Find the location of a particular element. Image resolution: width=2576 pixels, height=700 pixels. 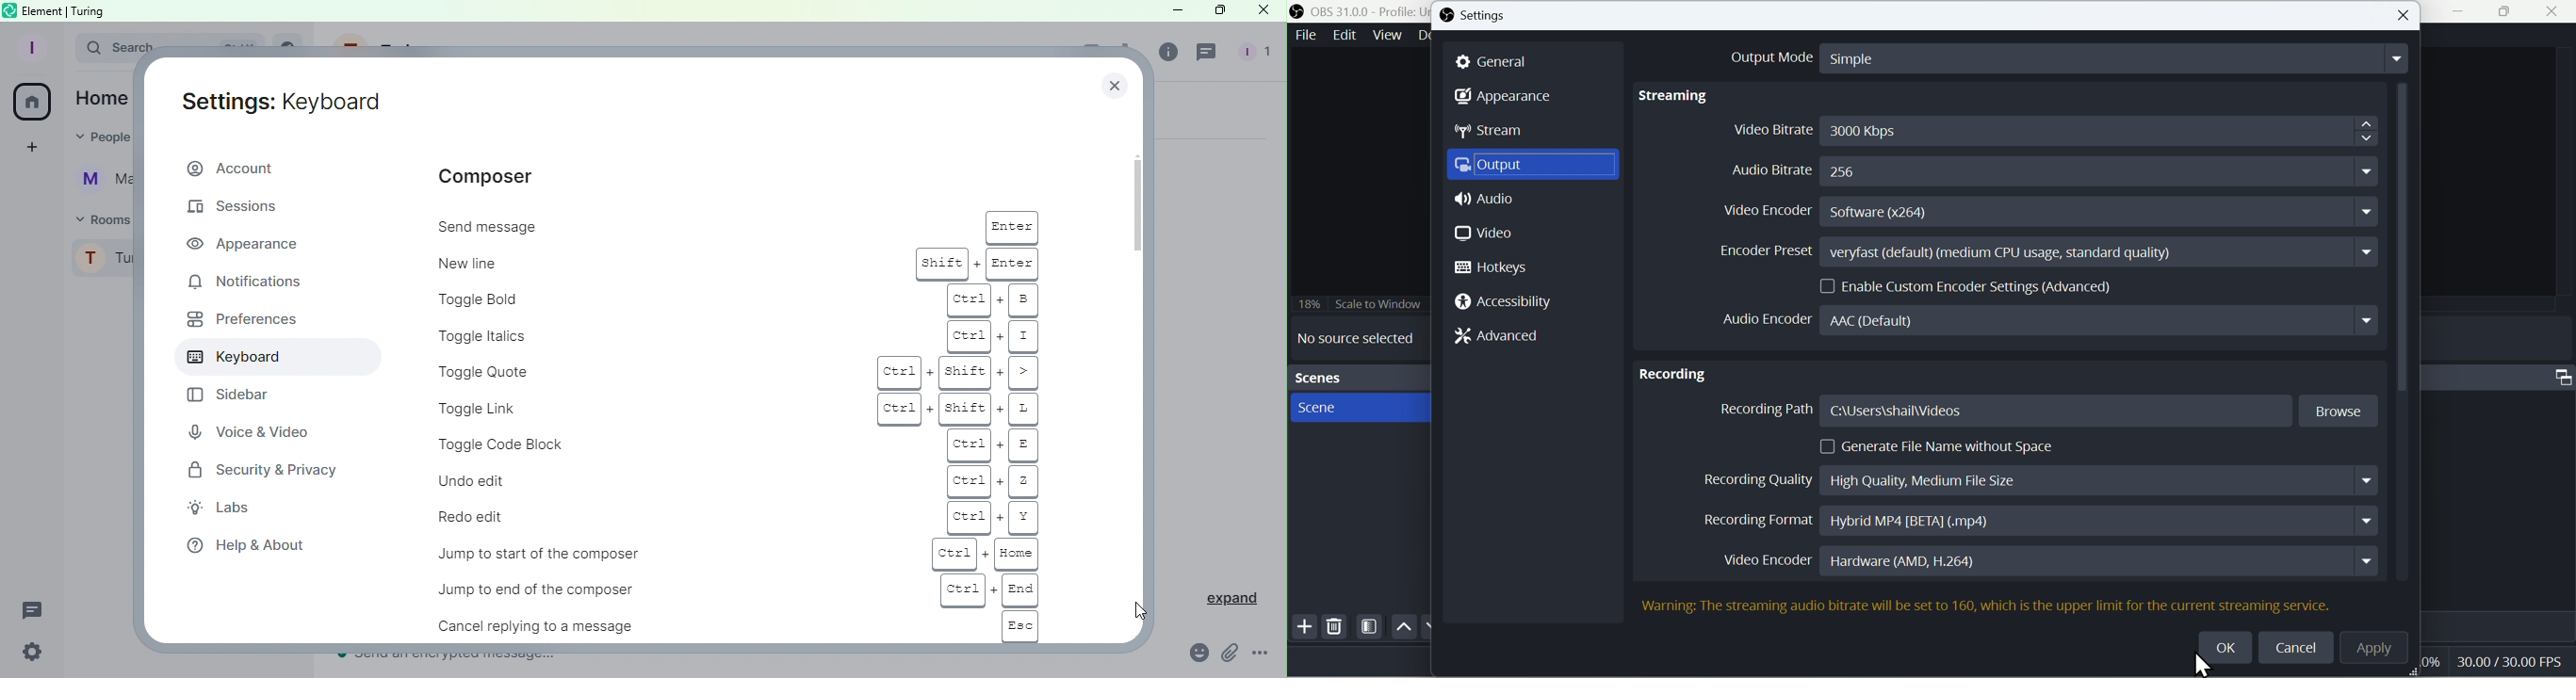

Expand is located at coordinates (1224, 598).